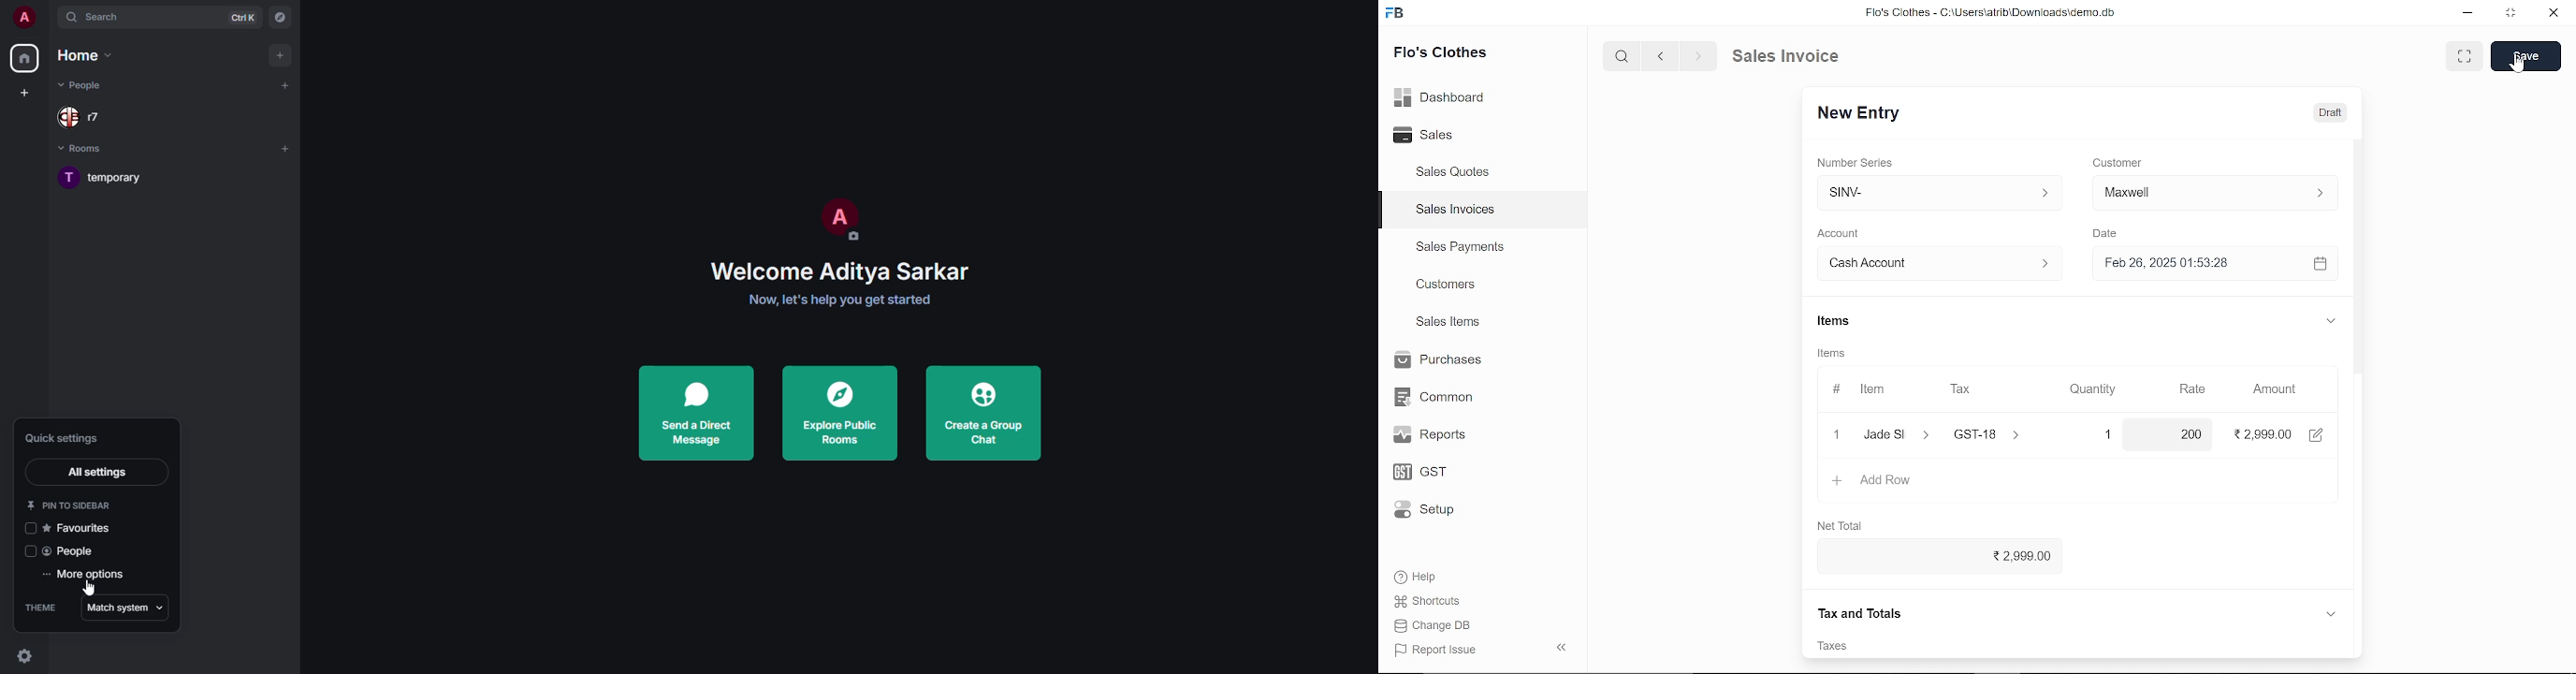  Describe the element at coordinates (1395, 15) in the screenshot. I see `frappe books` at that location.